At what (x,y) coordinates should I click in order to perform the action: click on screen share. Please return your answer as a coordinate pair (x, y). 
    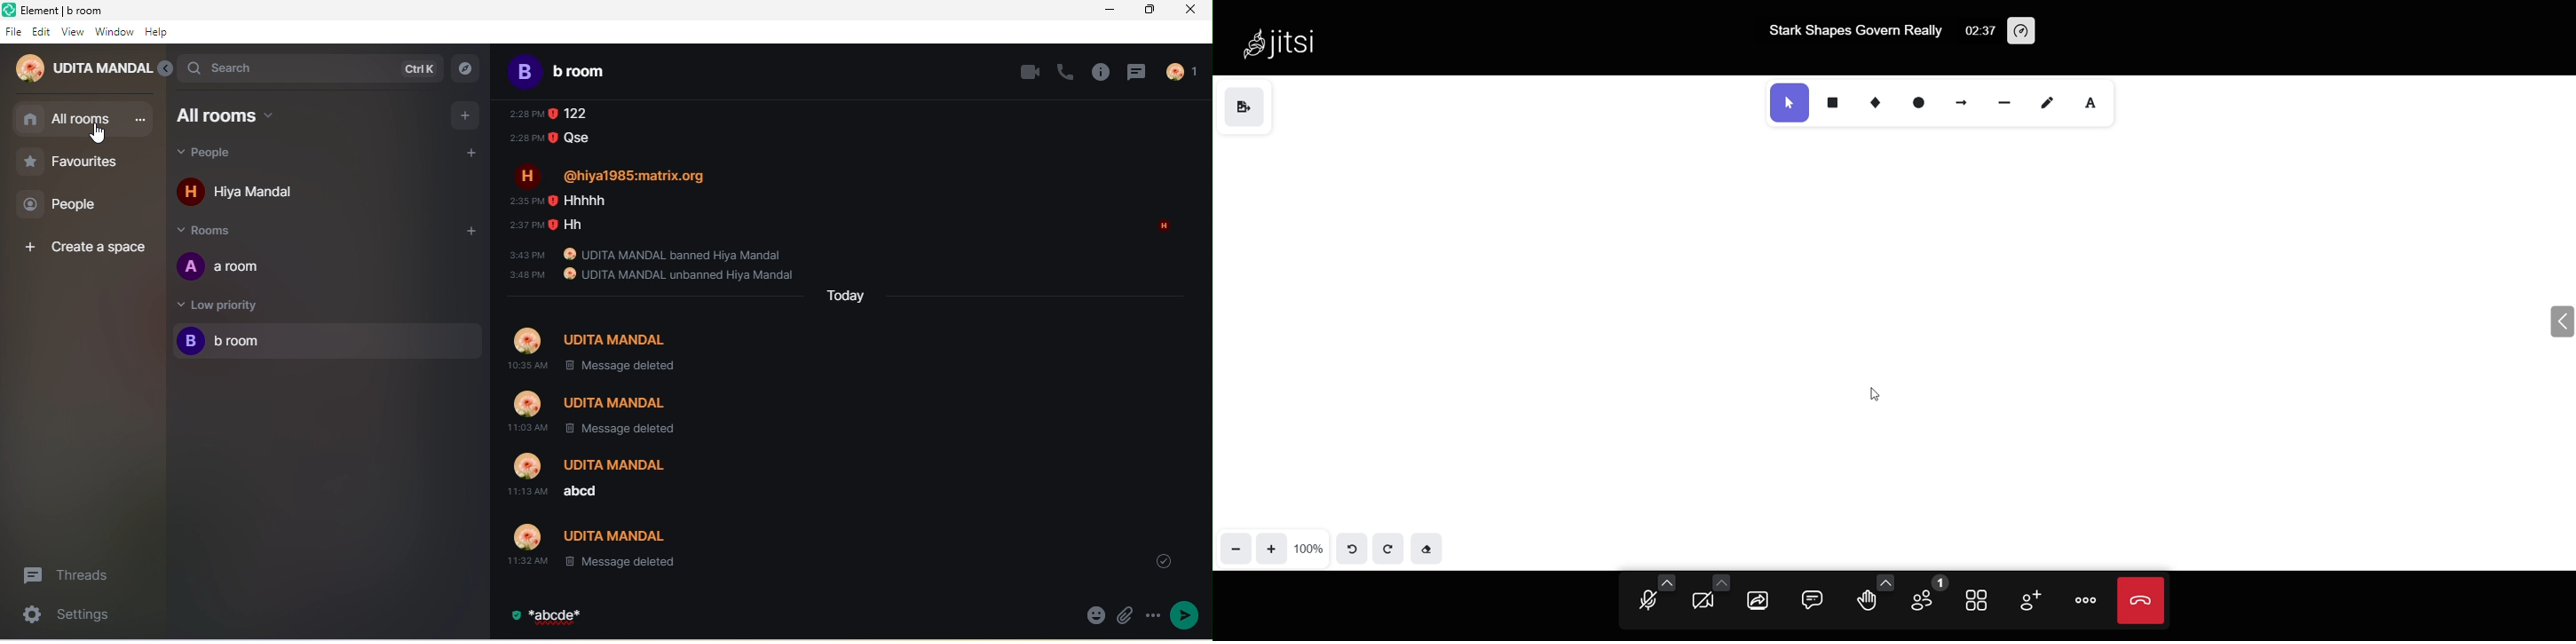
    Looking at the image, I should click on (1760, 601).